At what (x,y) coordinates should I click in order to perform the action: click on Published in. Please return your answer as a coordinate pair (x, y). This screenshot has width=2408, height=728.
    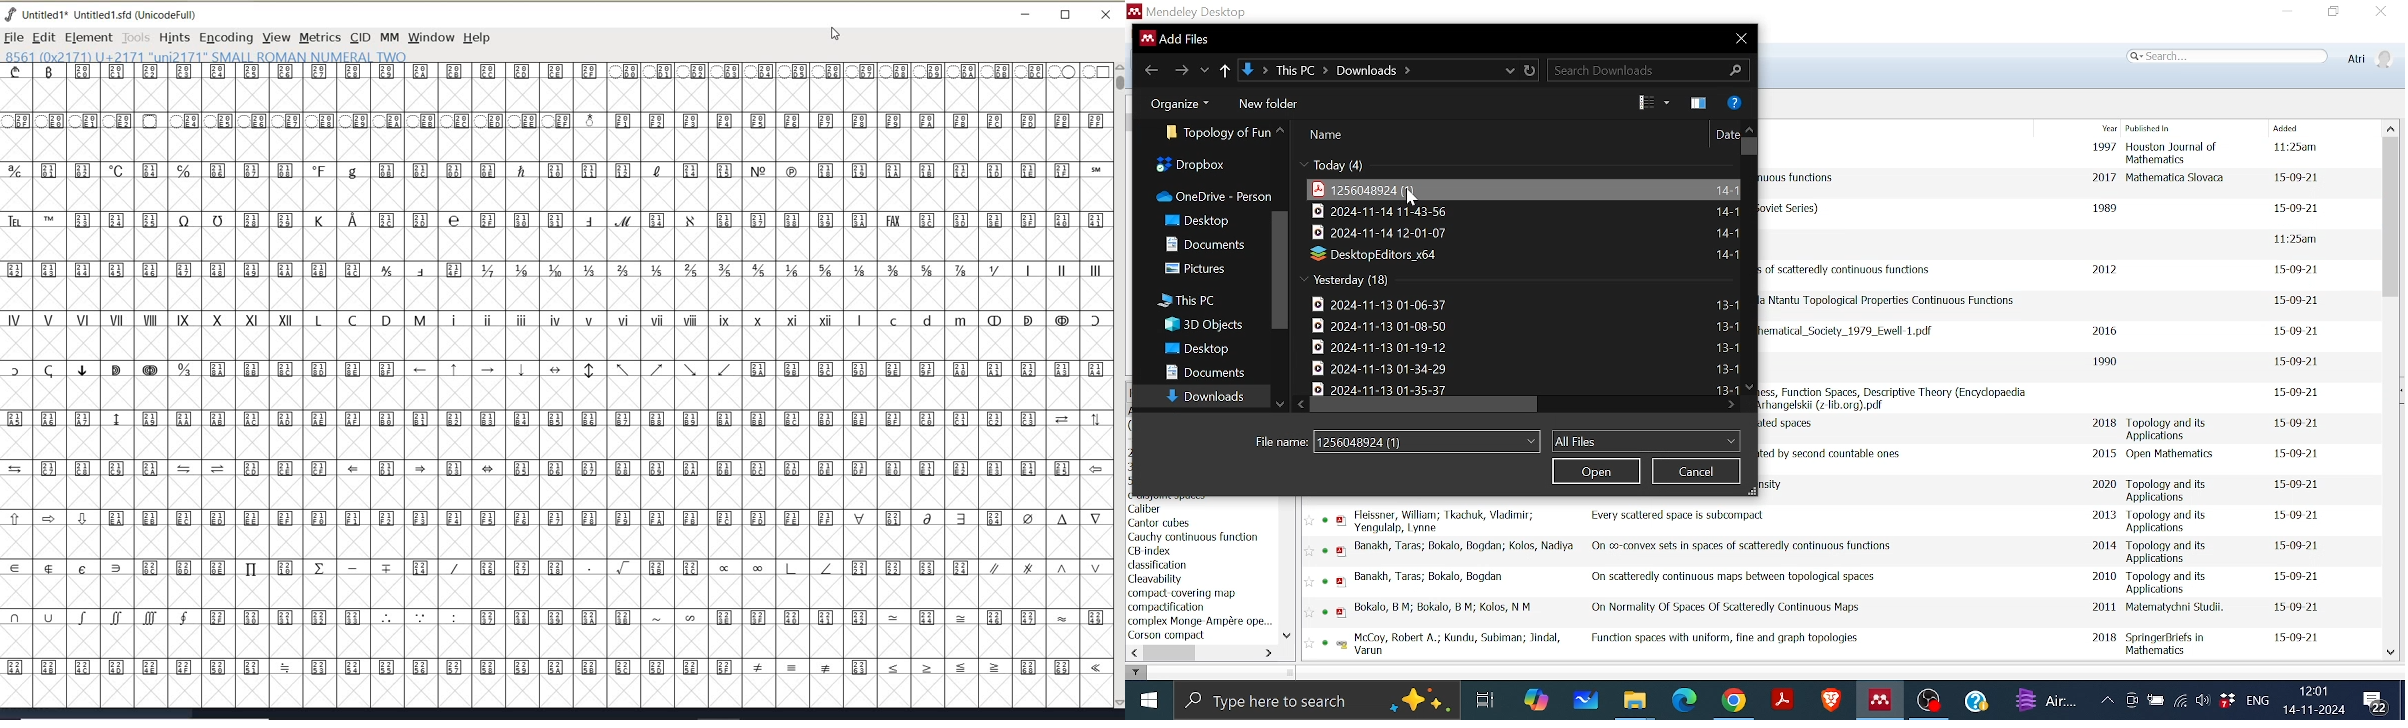
    Looking at the image, I should click on (2170, 551).